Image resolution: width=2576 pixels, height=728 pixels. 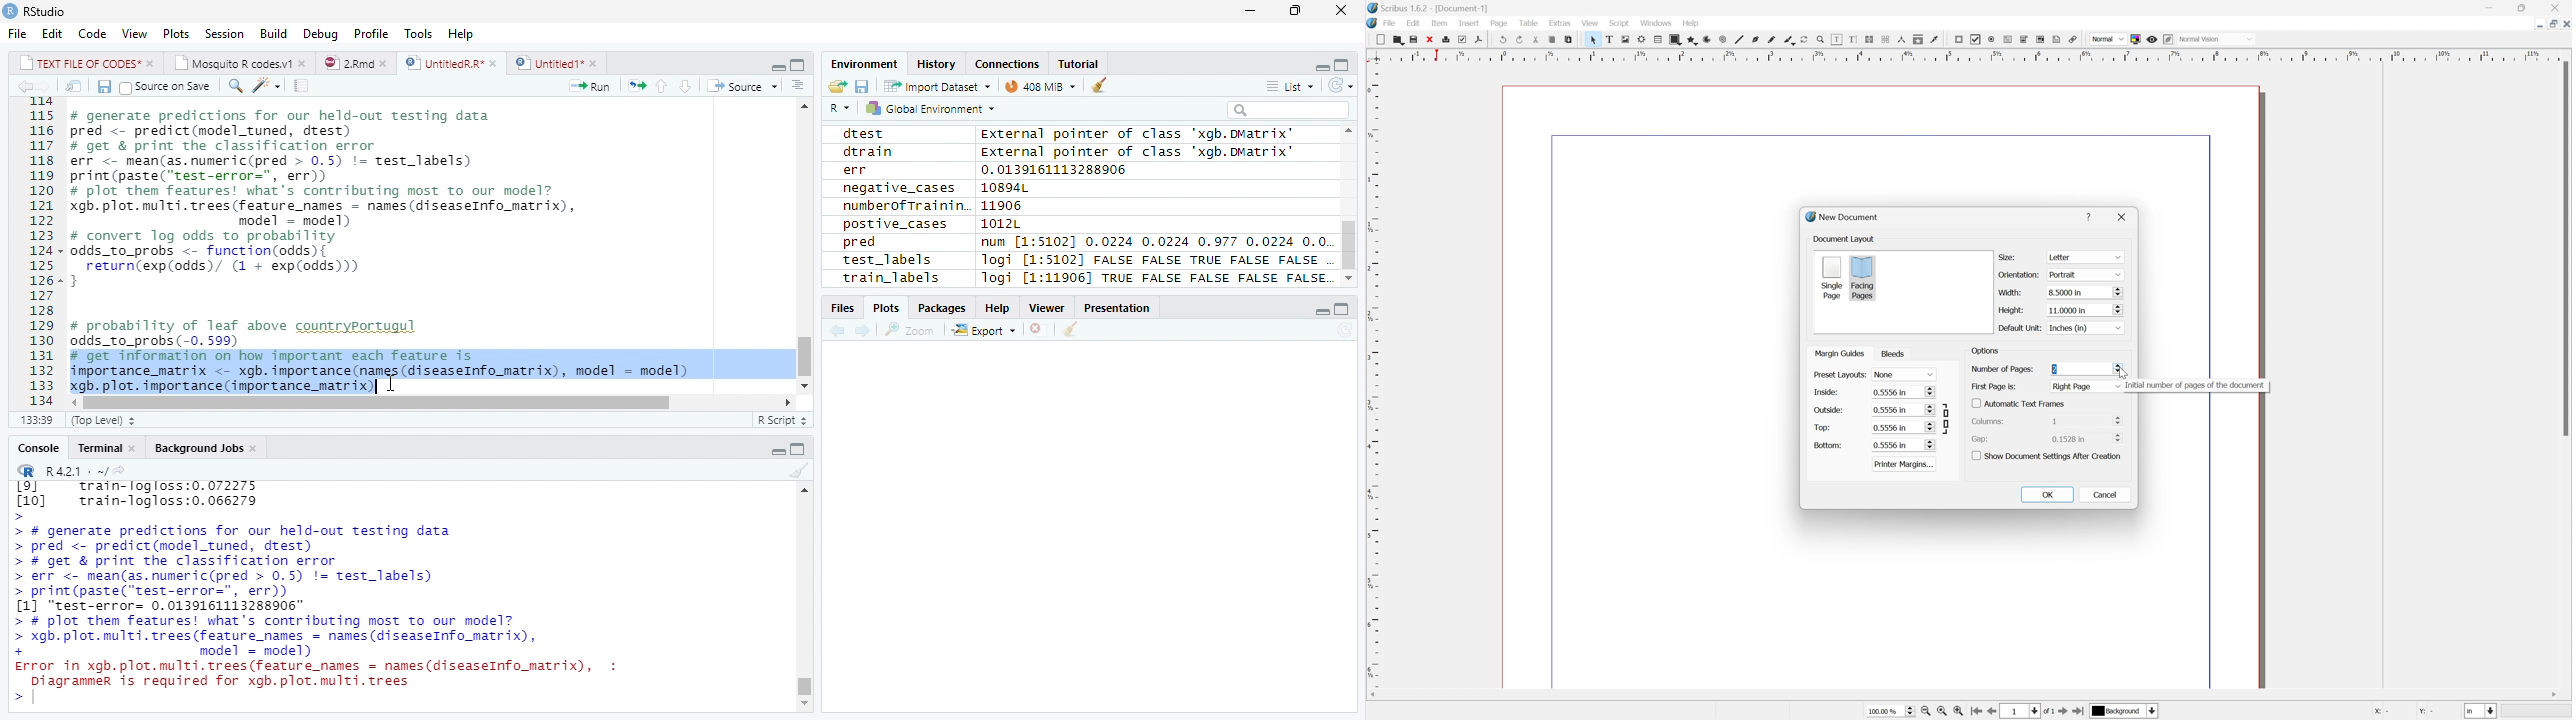 I want to click on Viewer, so click(x=1049, y=307).